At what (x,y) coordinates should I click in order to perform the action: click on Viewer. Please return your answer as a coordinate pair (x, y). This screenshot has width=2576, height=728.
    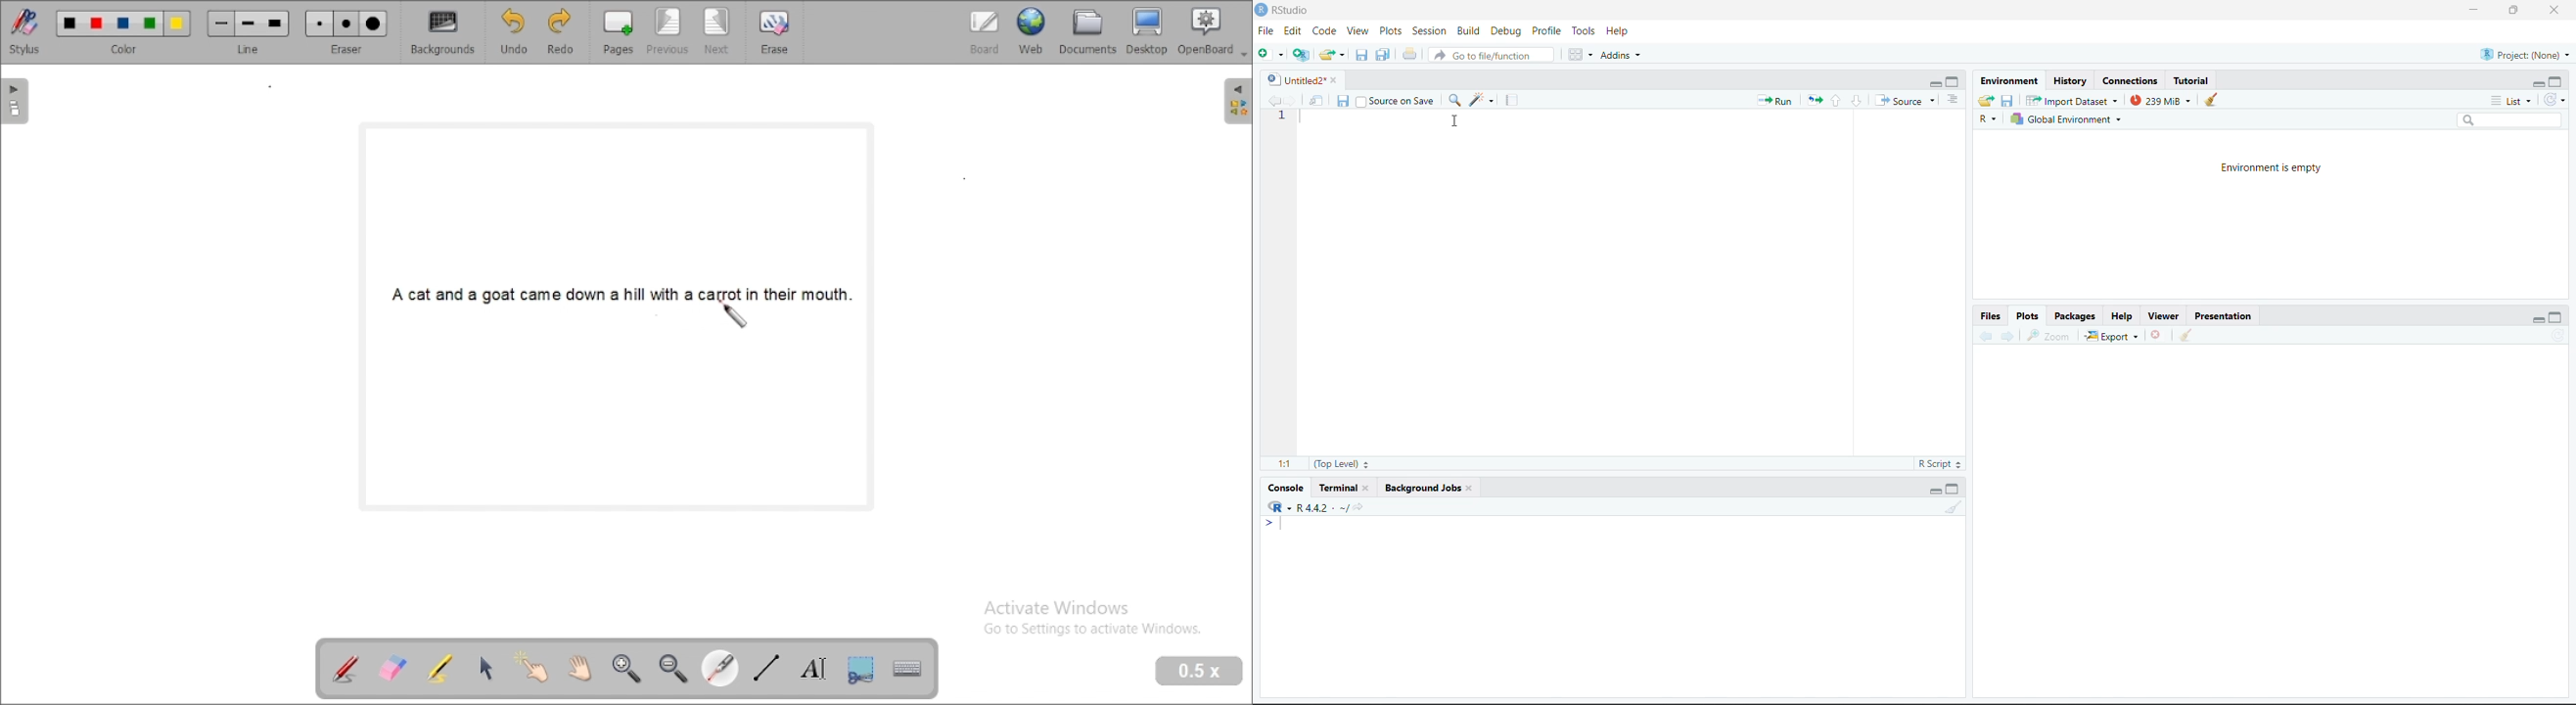
    Looking at the image, I should click on (2164, 315).